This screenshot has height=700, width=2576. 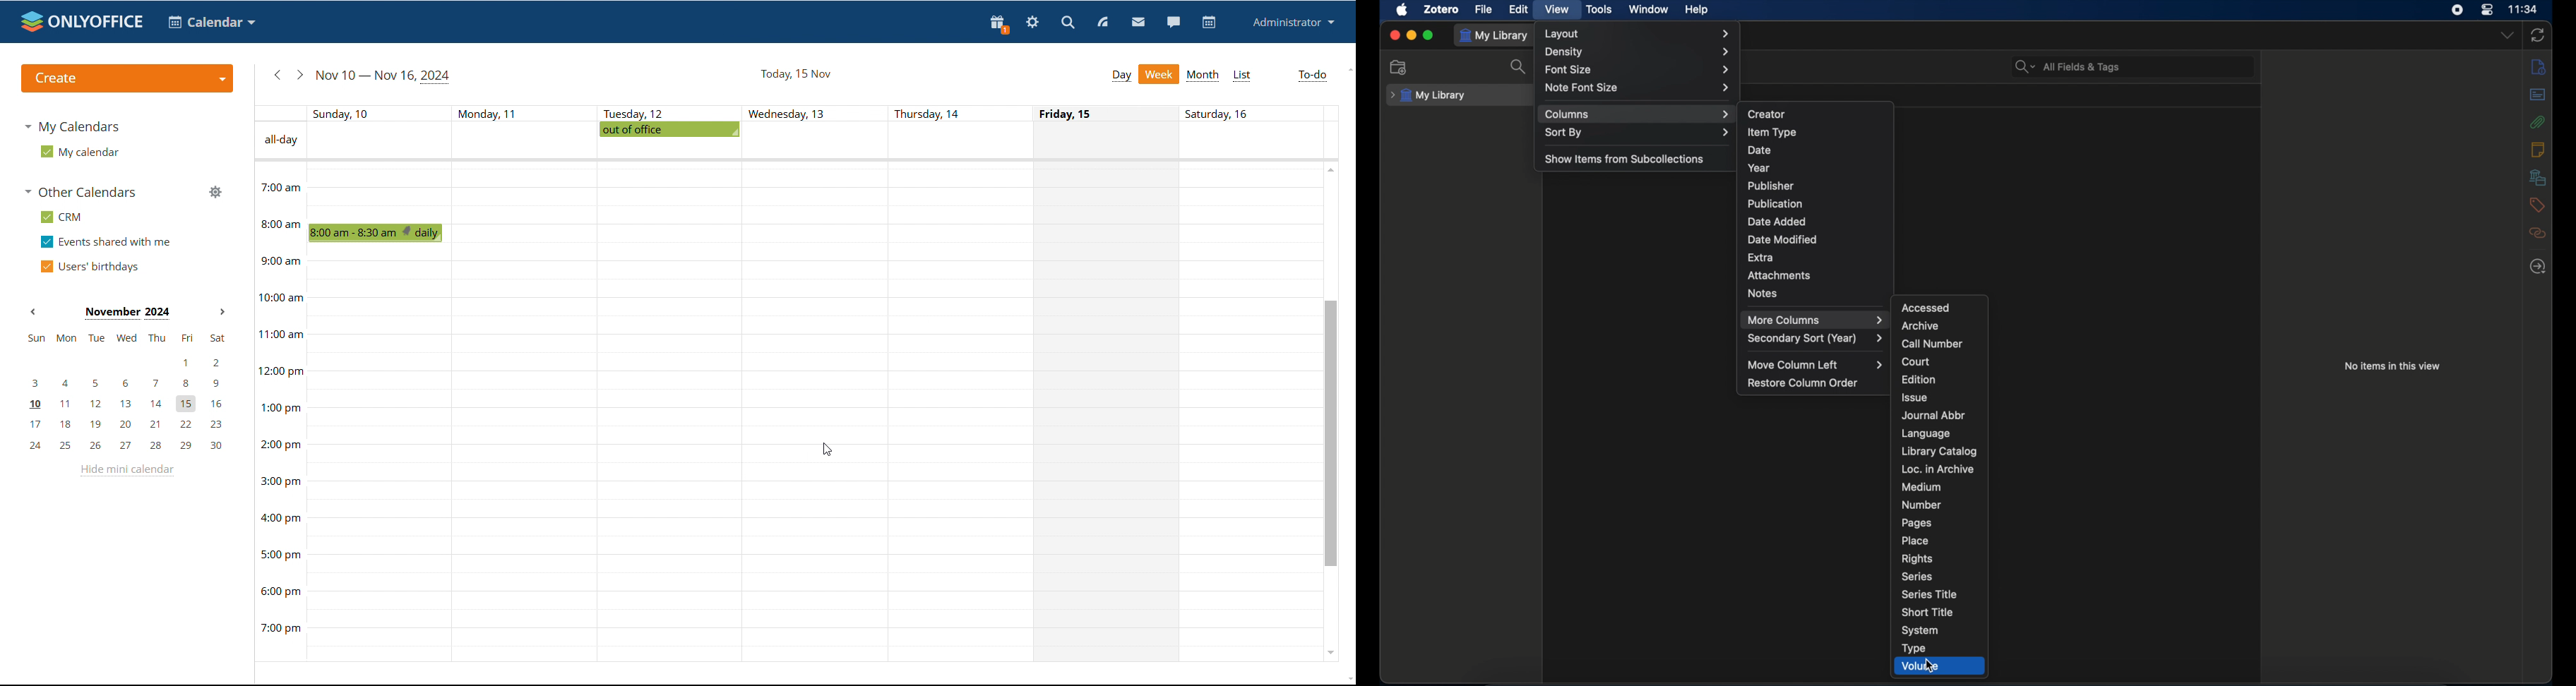 What do you see at coordinates (1428, 95) in the screenshot?
I see `my library` at bounding box center [1428, 95].